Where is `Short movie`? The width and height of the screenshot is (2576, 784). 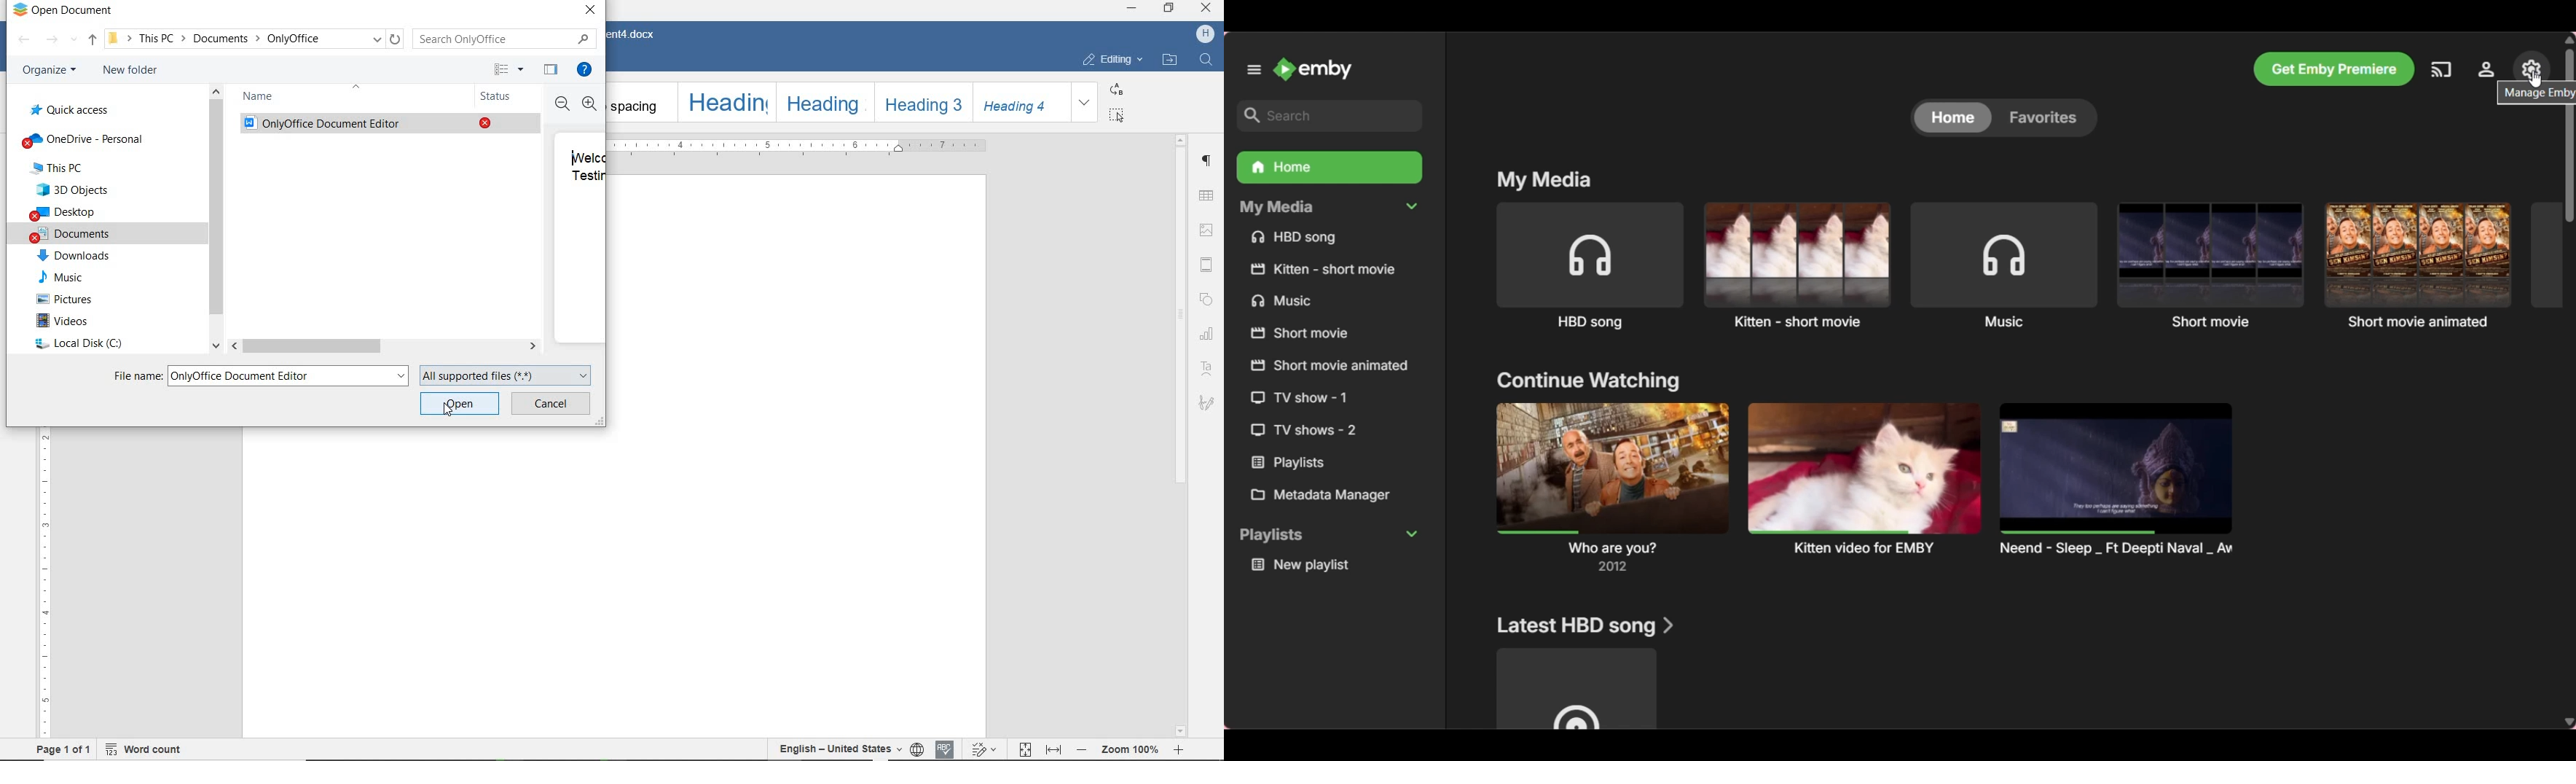 Short movie is located at coordinates (1796, 267).